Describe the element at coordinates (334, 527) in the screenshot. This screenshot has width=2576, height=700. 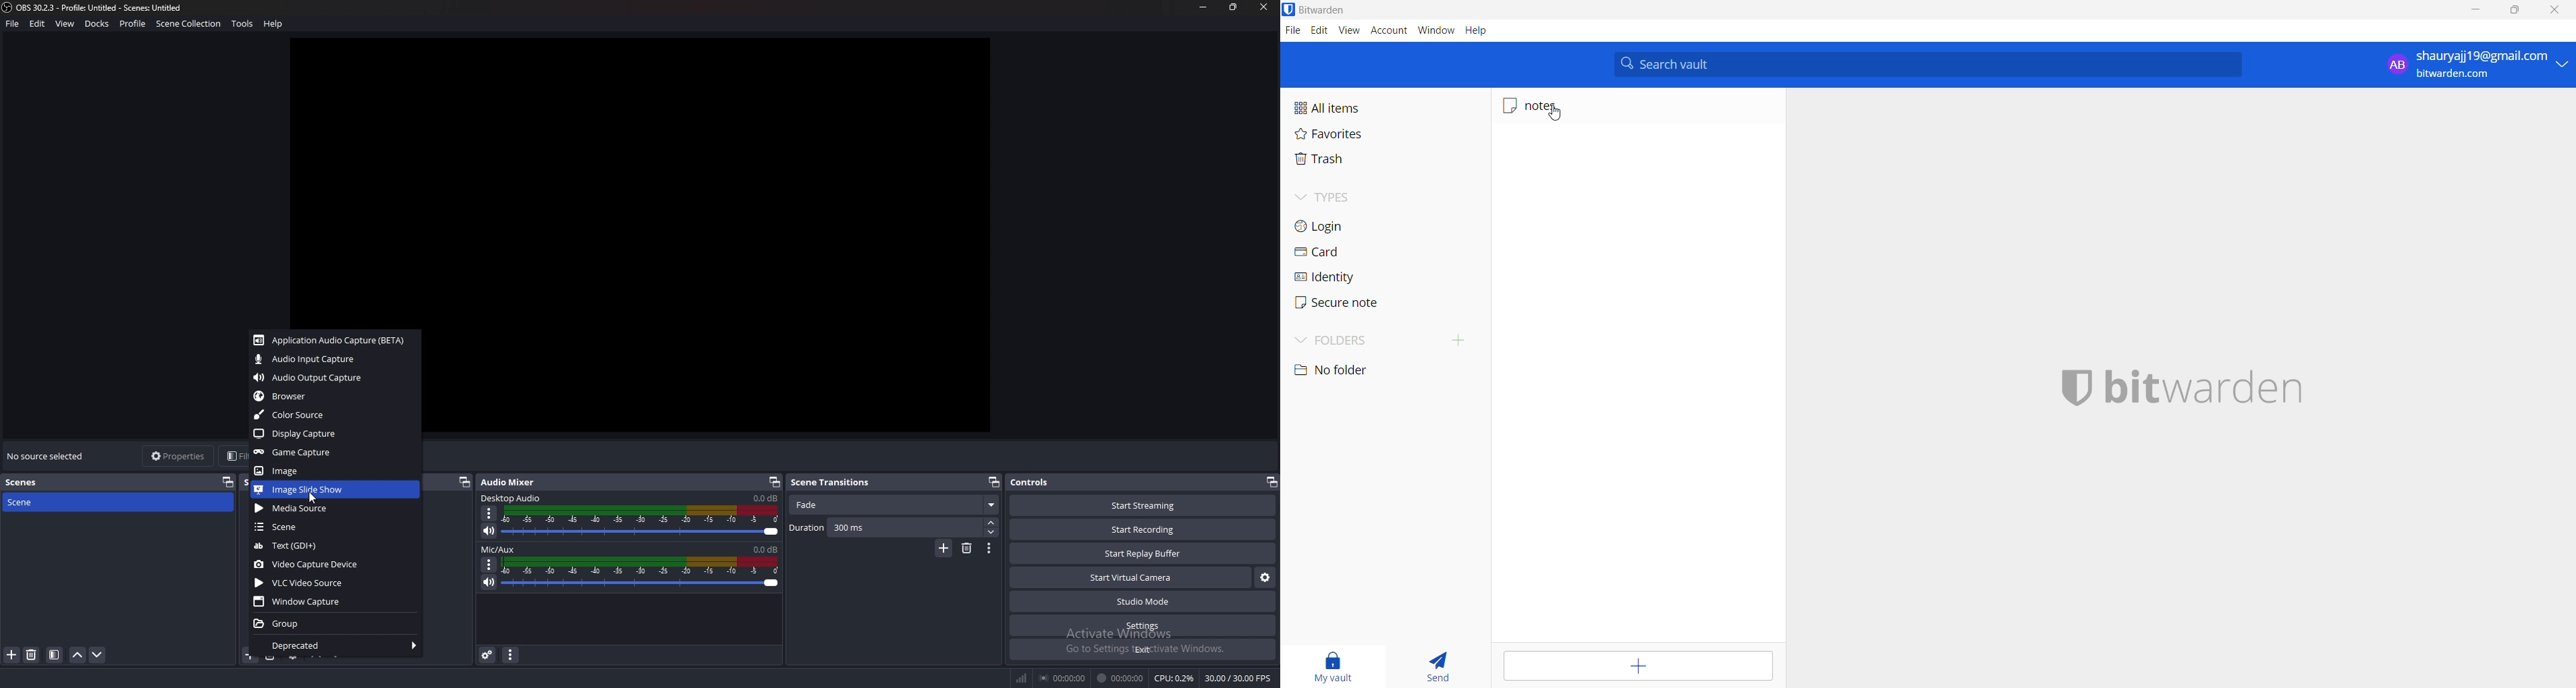
I see `scene` at that location.